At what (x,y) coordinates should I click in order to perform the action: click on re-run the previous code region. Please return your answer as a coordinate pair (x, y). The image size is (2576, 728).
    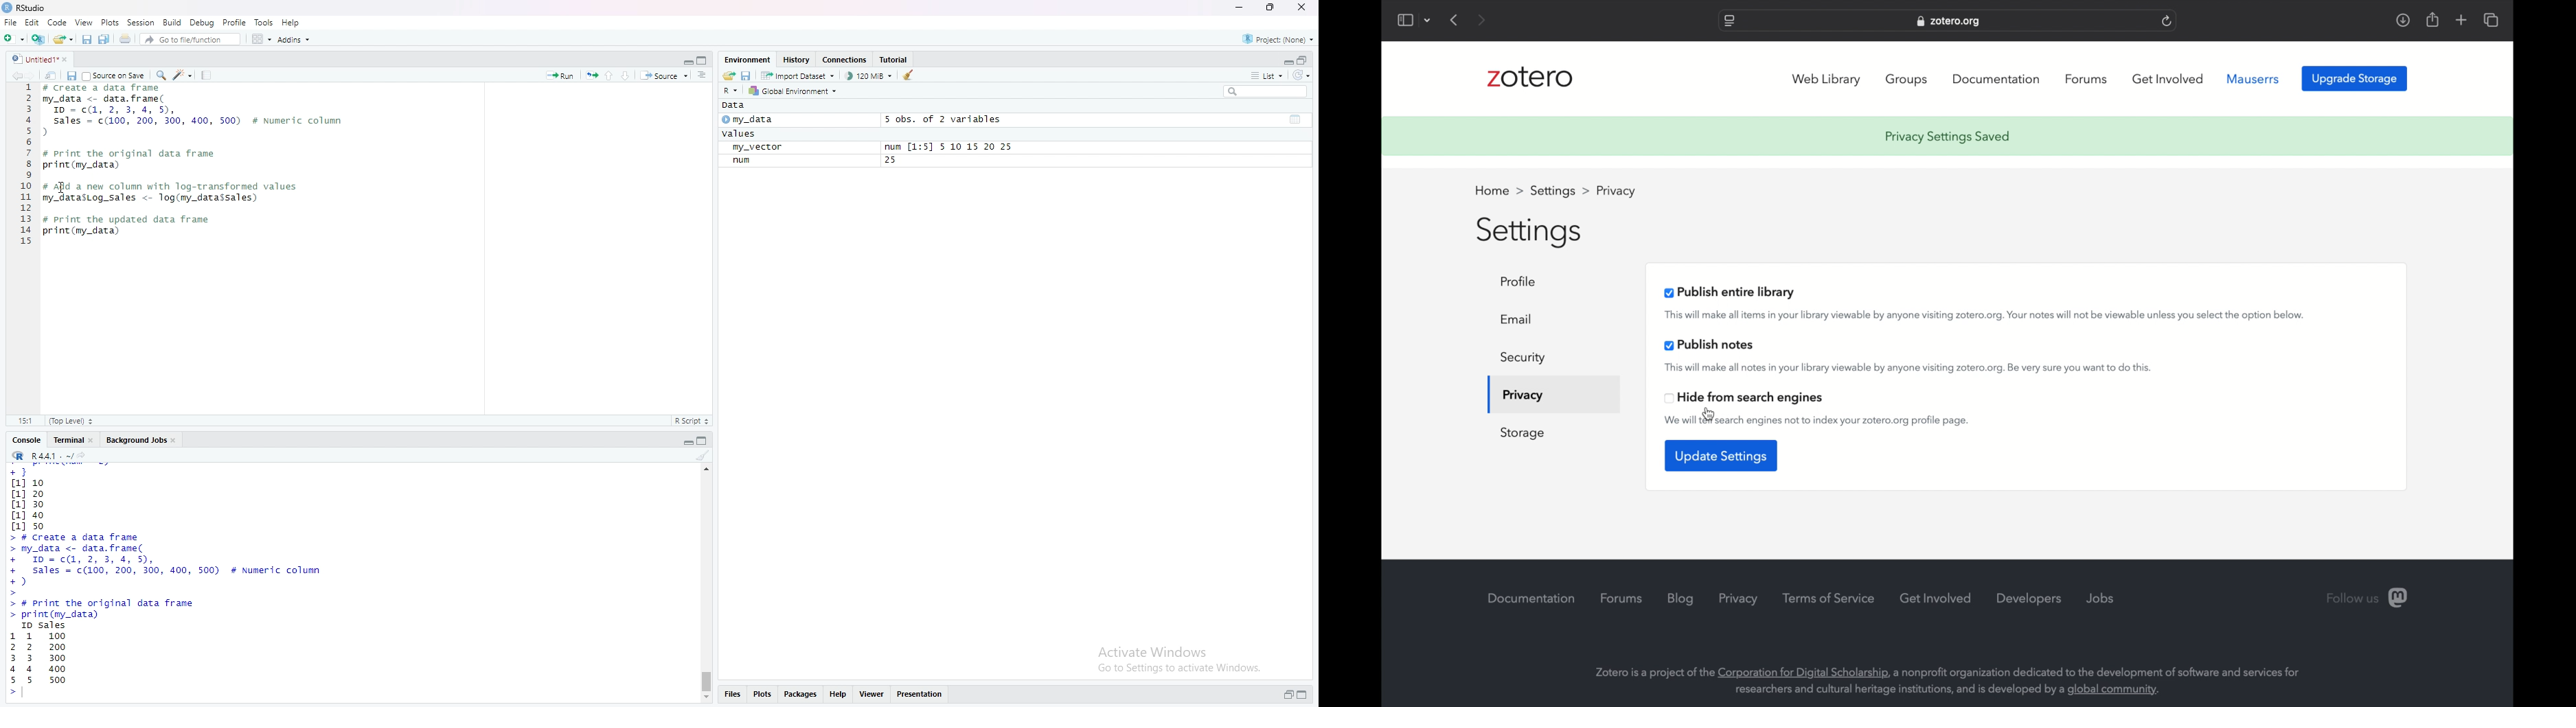
    Looking at the image, I should click on (591, 76).